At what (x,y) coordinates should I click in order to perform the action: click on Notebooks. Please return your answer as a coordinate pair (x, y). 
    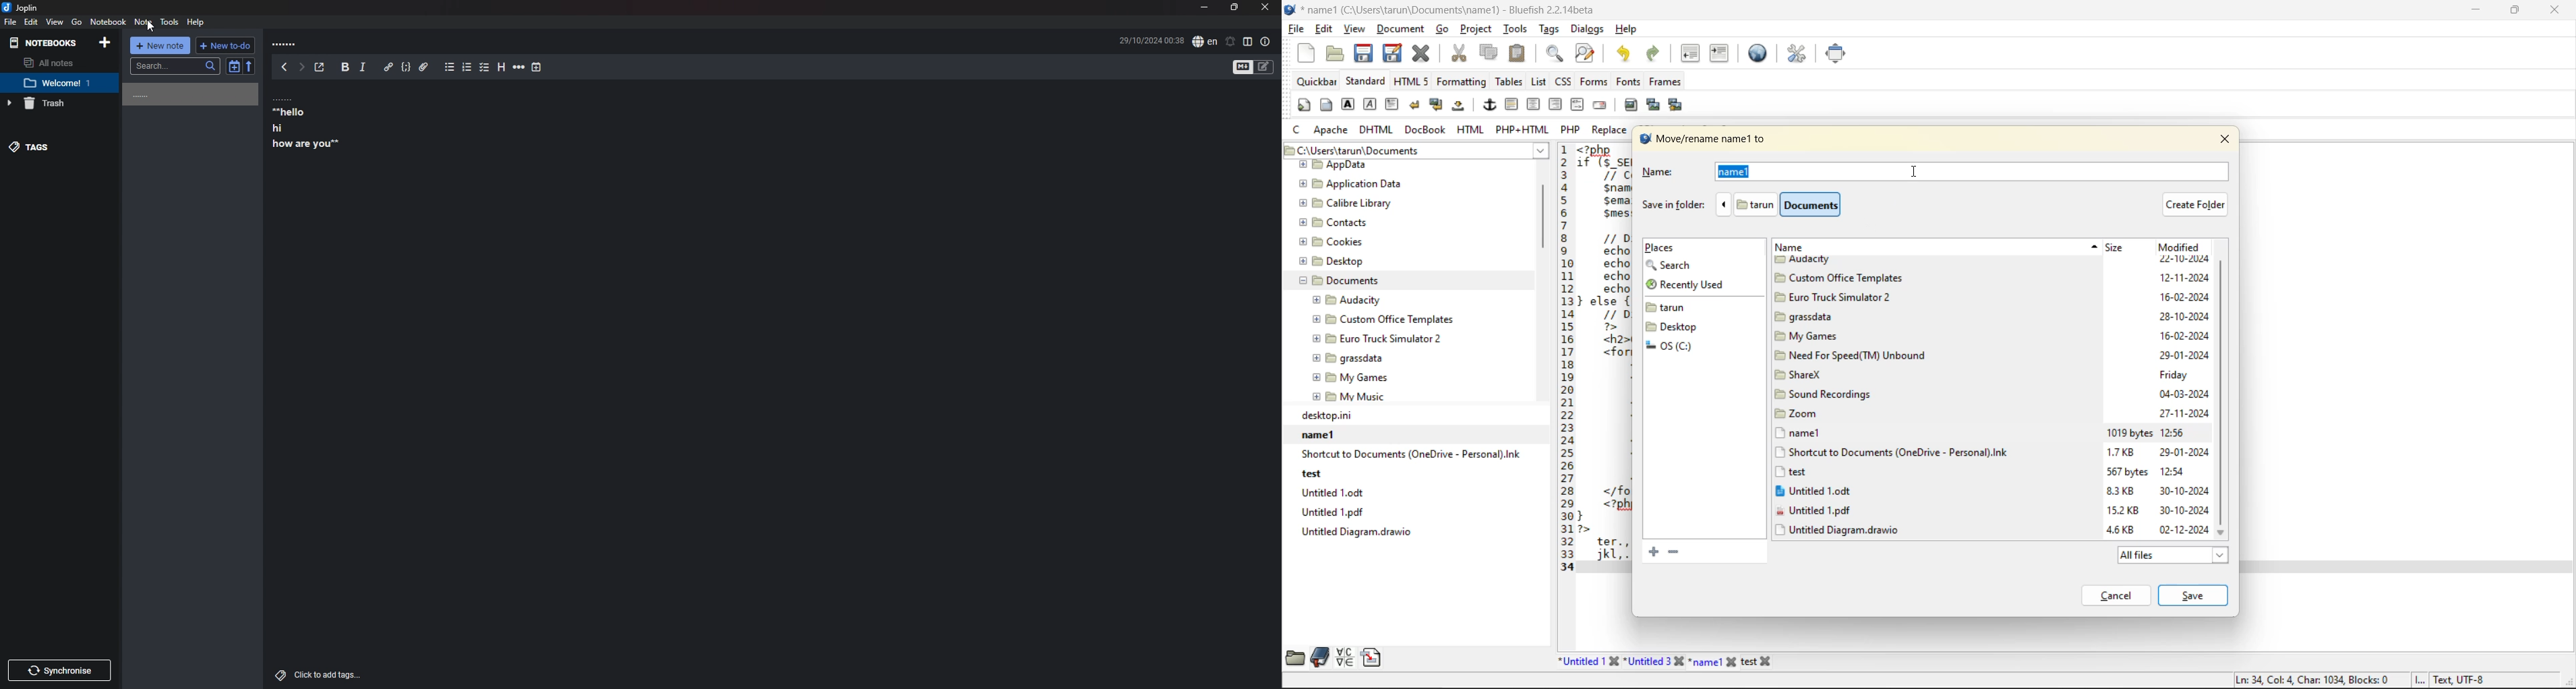
    Looking at the image, I should click on (43, 43).